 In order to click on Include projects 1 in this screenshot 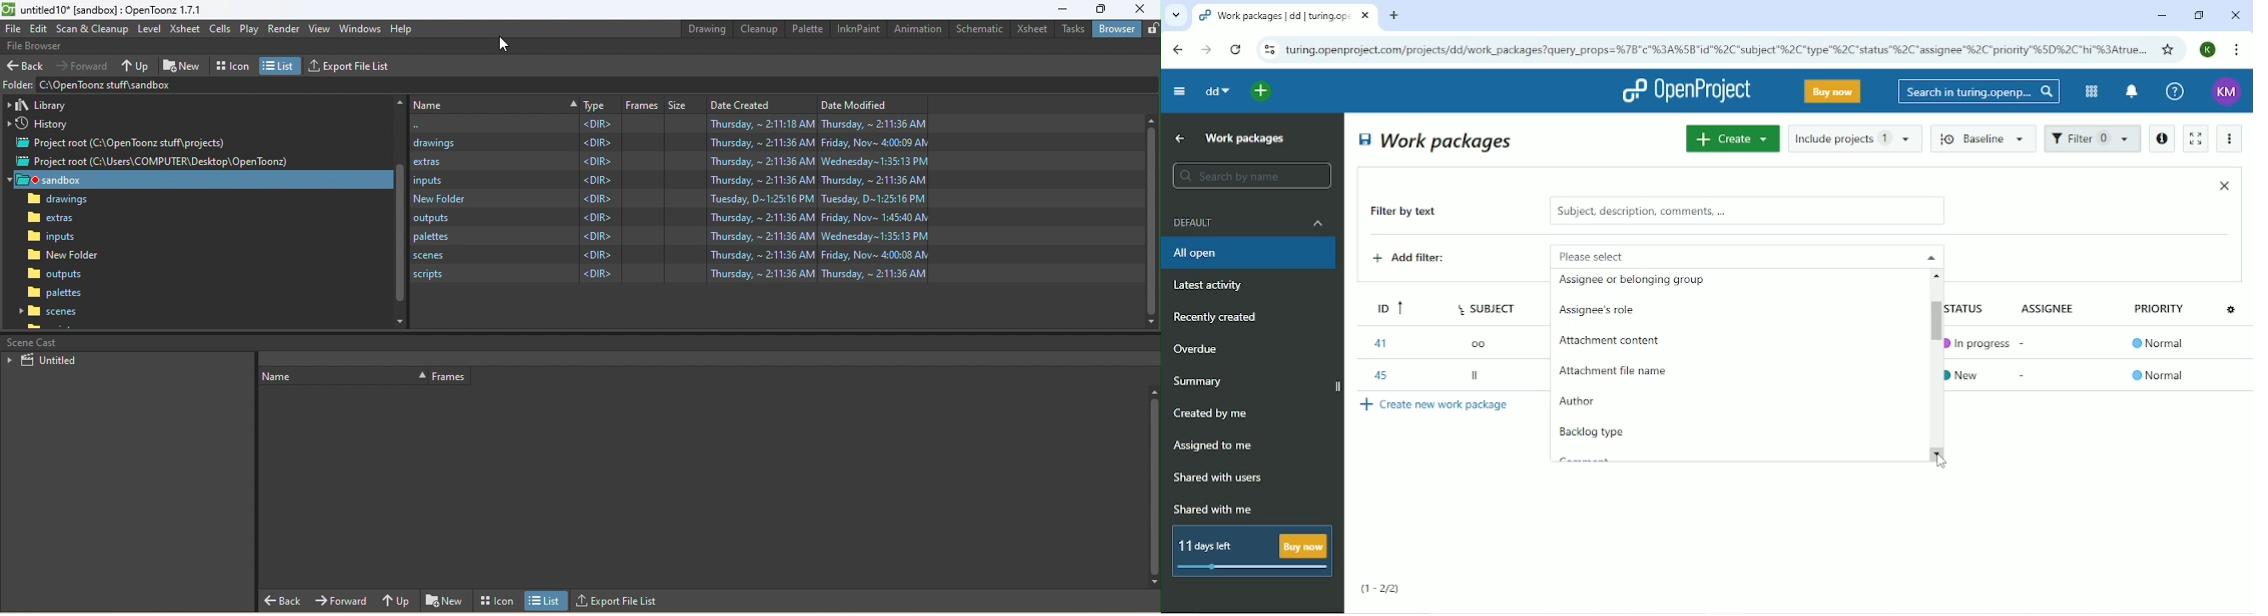, I will do `click(1855, 138)`.